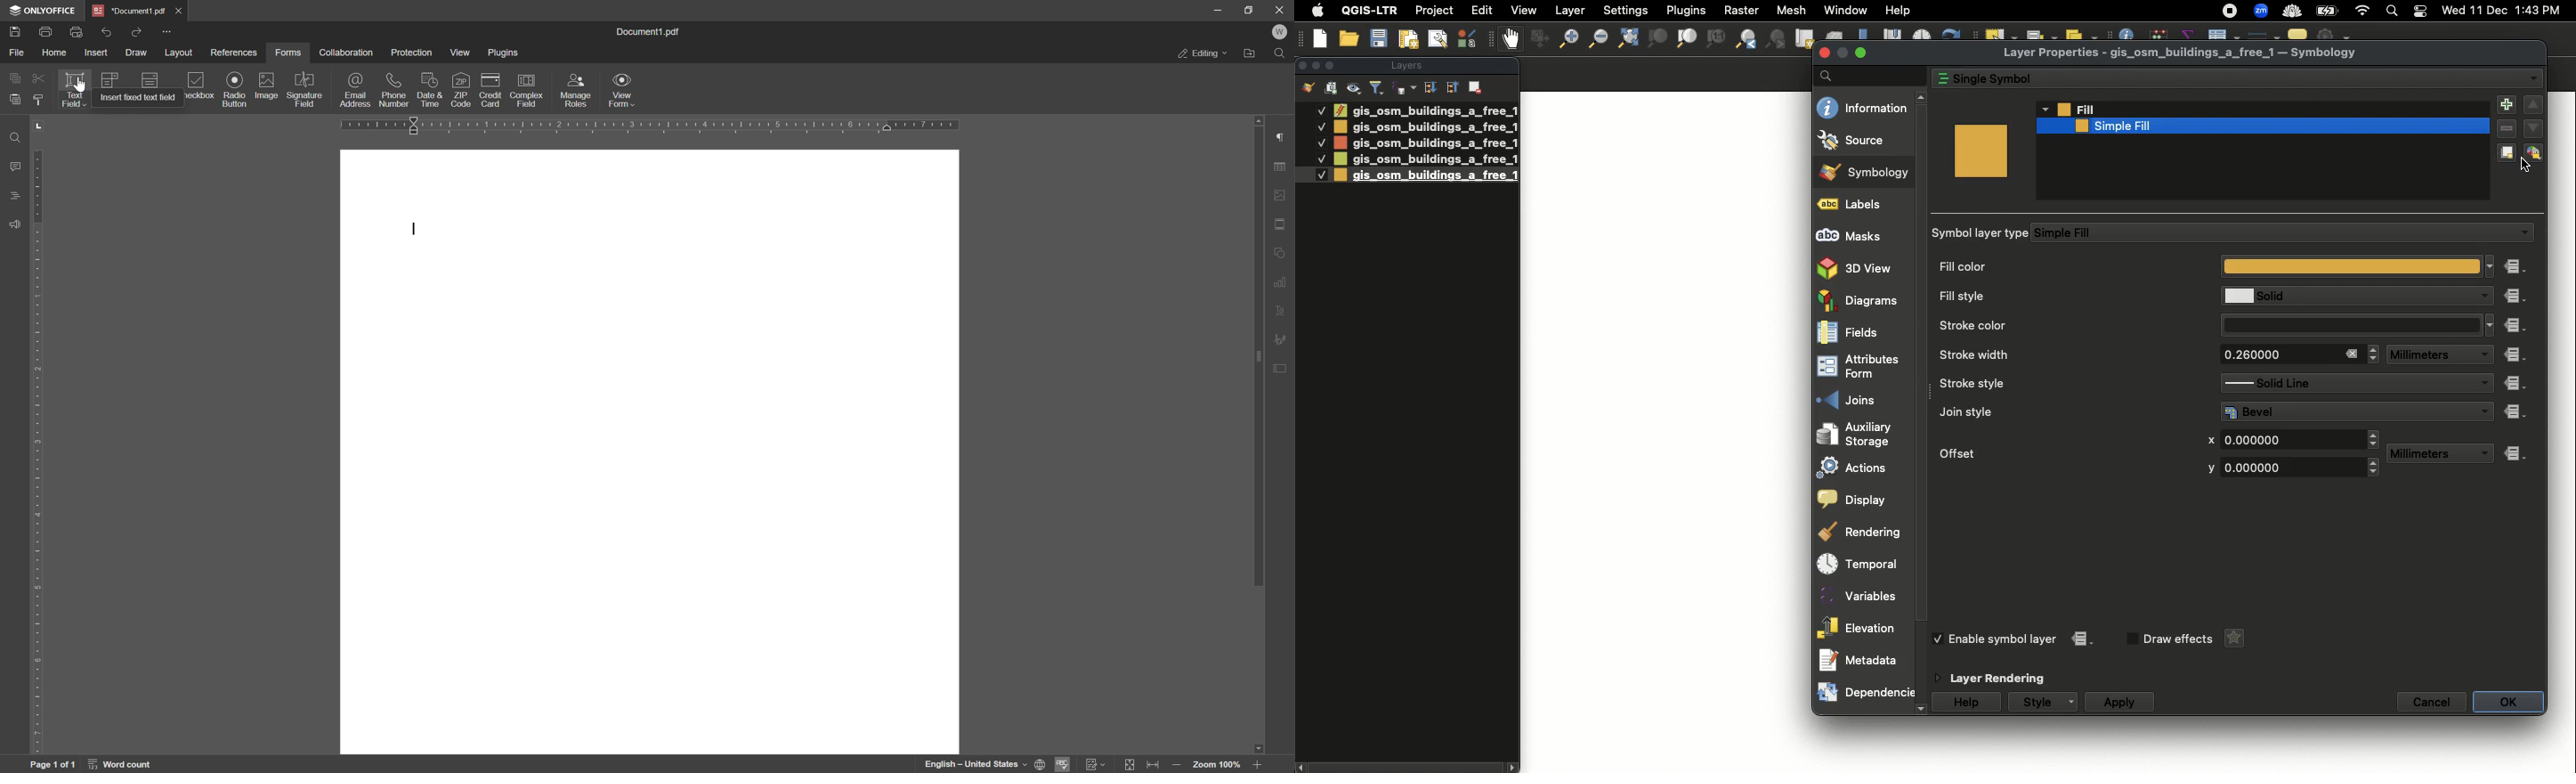  Describe the element at coordinates (1333, 65) in the screenshot. I see `Maximize` at that location.